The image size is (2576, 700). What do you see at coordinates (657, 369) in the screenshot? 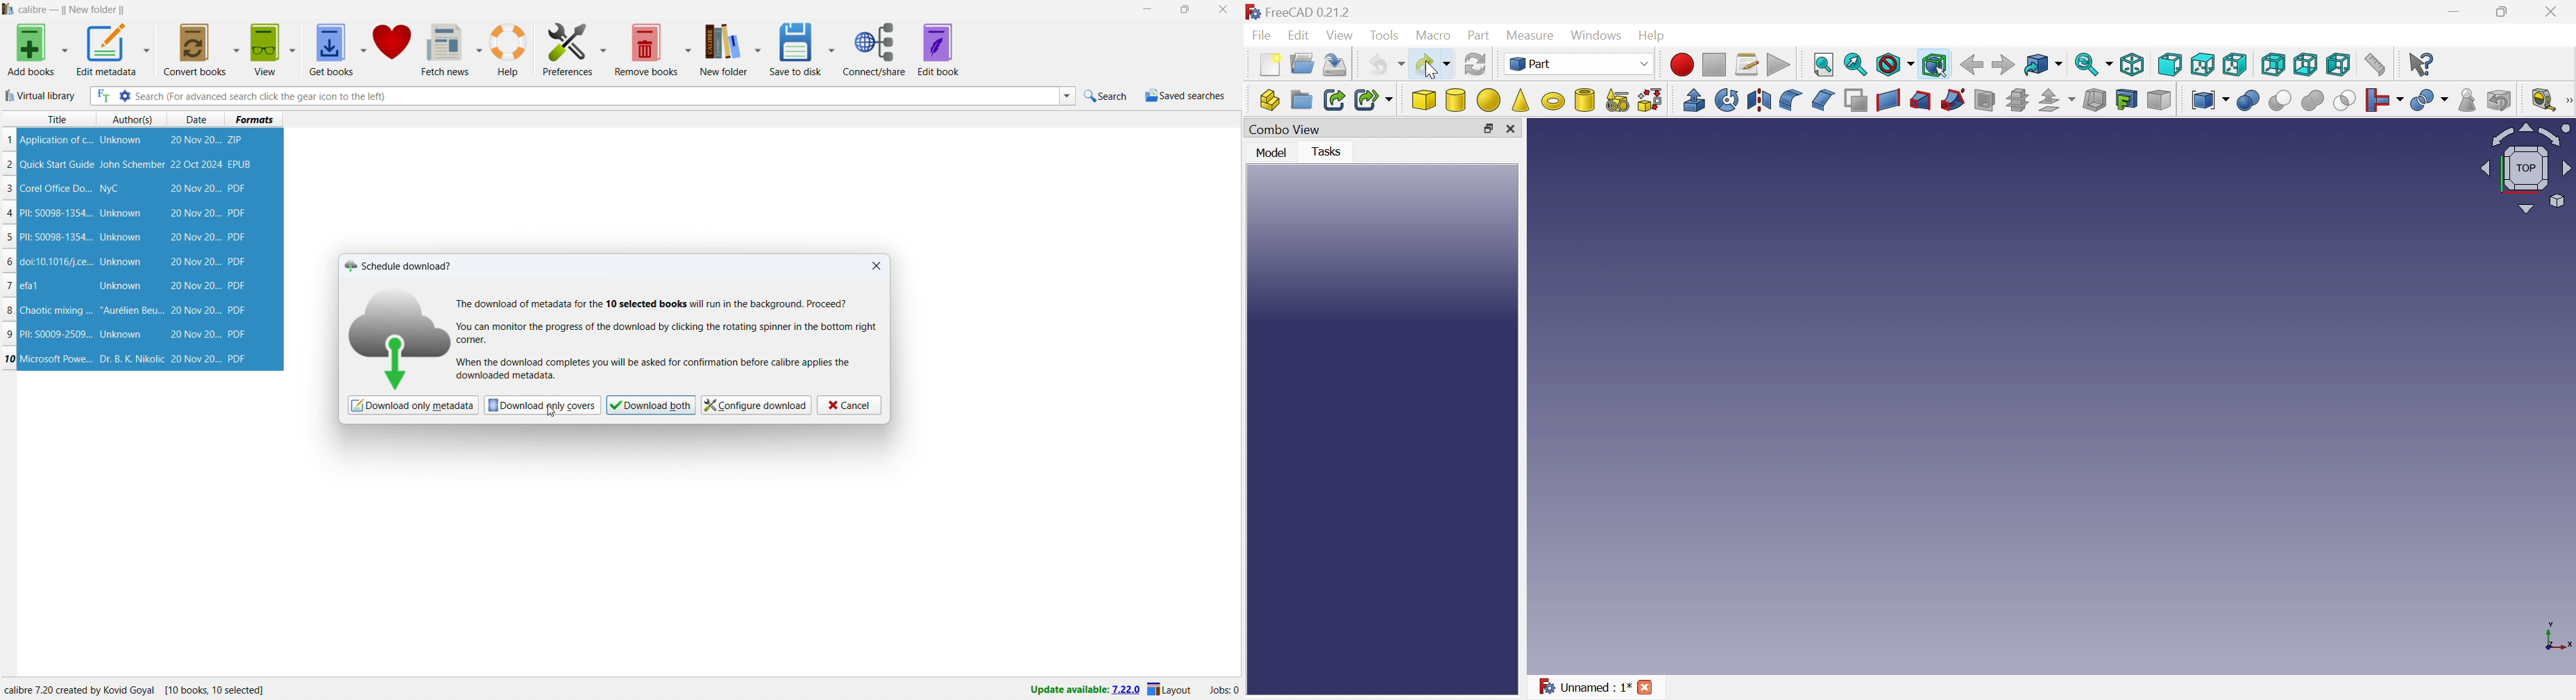
I see `When the download completes you will be asked for confirmation before calibre applies the downloaded metadata.` at bounding box center [657, 369].